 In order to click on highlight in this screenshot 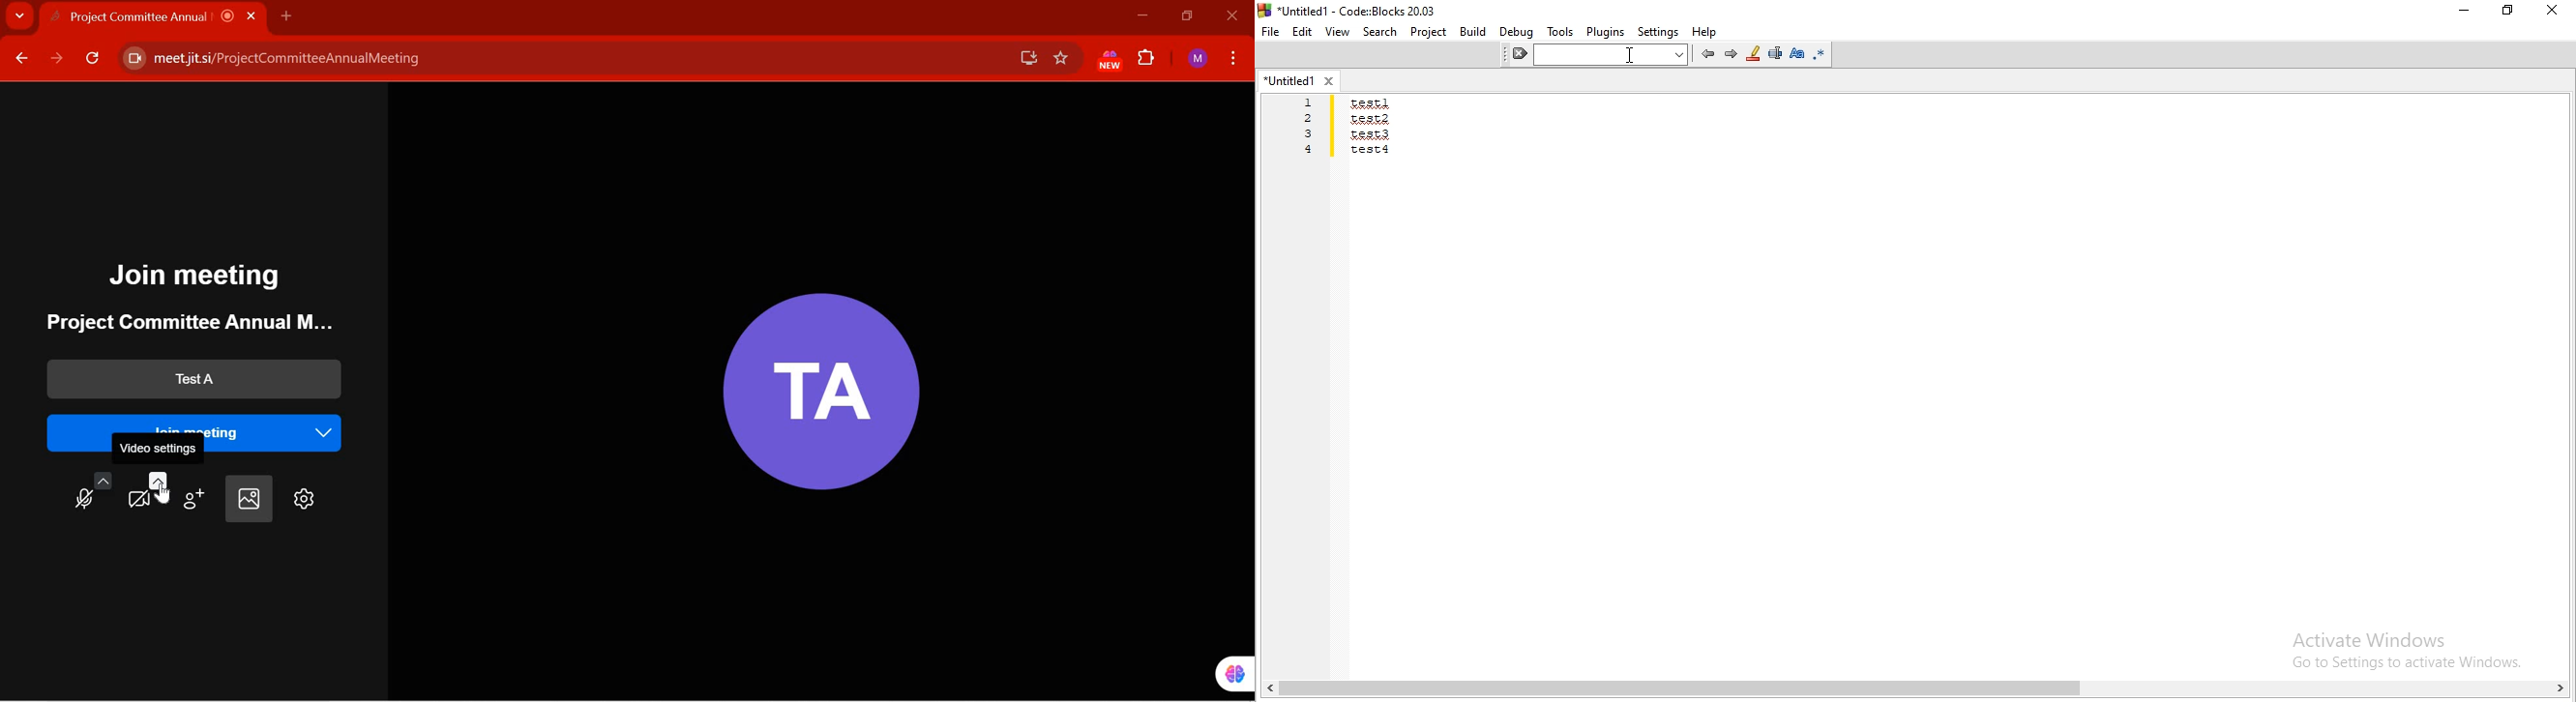, I will do `click(1753, 54)`.